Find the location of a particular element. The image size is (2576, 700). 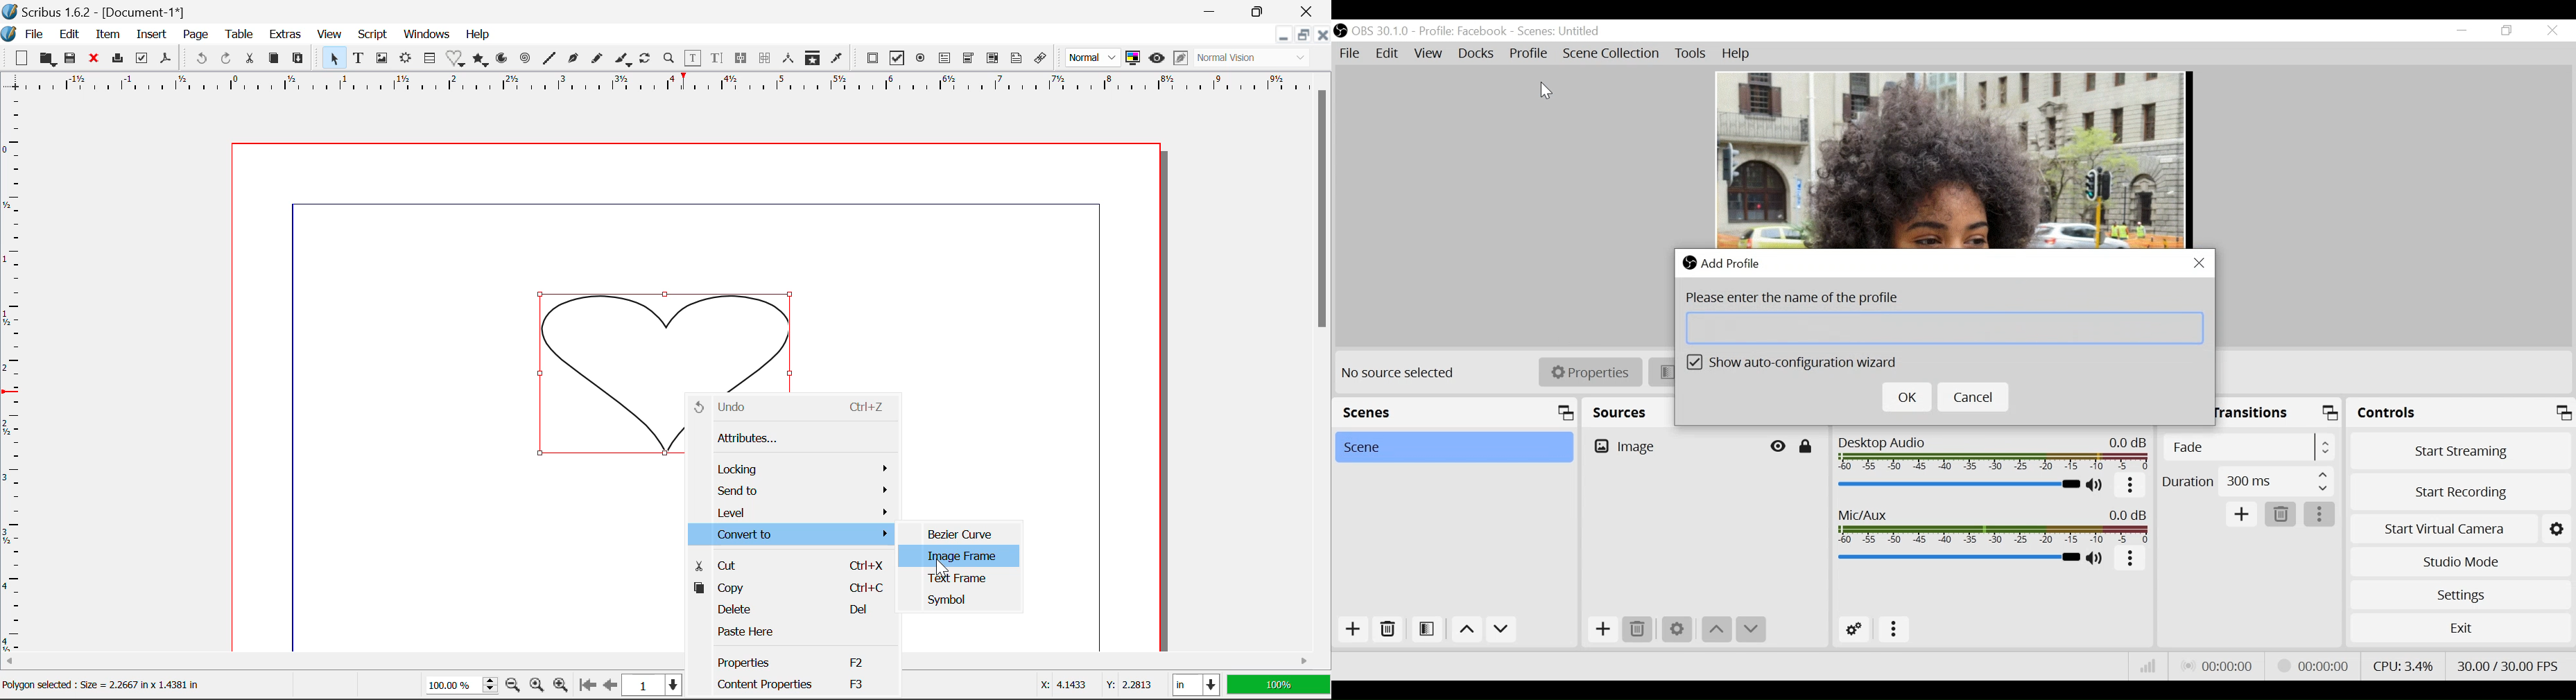

Sources is located at coordinates (1620, 410).